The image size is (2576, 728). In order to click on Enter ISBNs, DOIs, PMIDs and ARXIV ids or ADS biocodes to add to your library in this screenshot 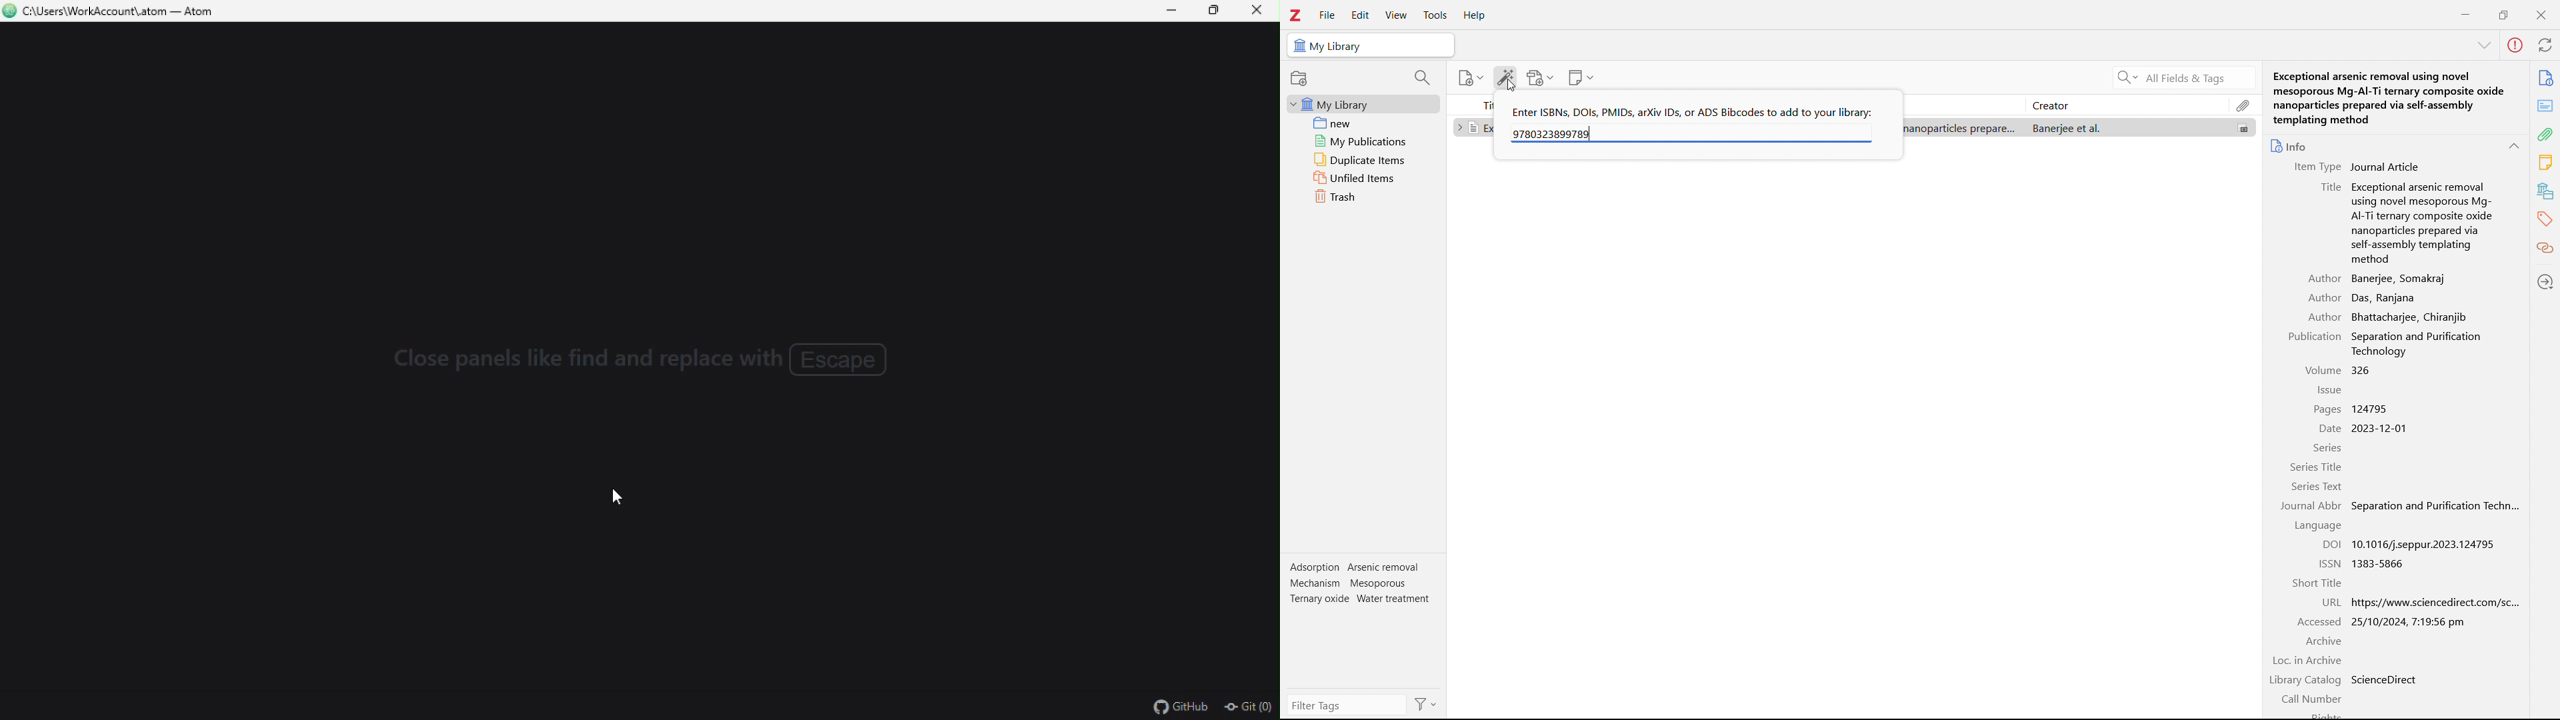, I will do `click(1691, 111)`.